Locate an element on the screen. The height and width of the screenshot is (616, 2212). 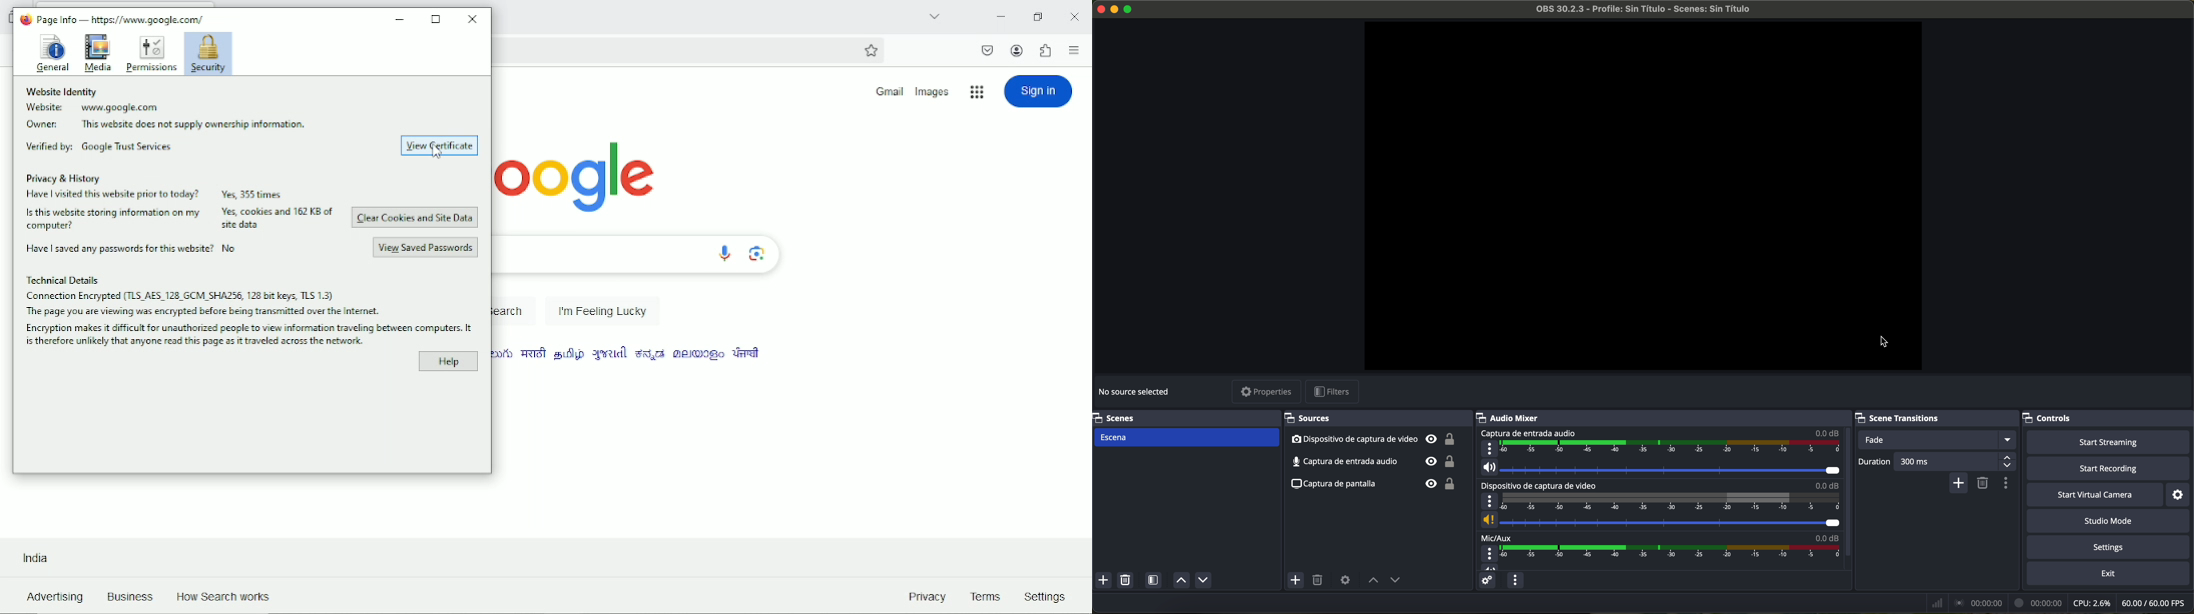
View saved passwords is located at coordinates (425, 246).